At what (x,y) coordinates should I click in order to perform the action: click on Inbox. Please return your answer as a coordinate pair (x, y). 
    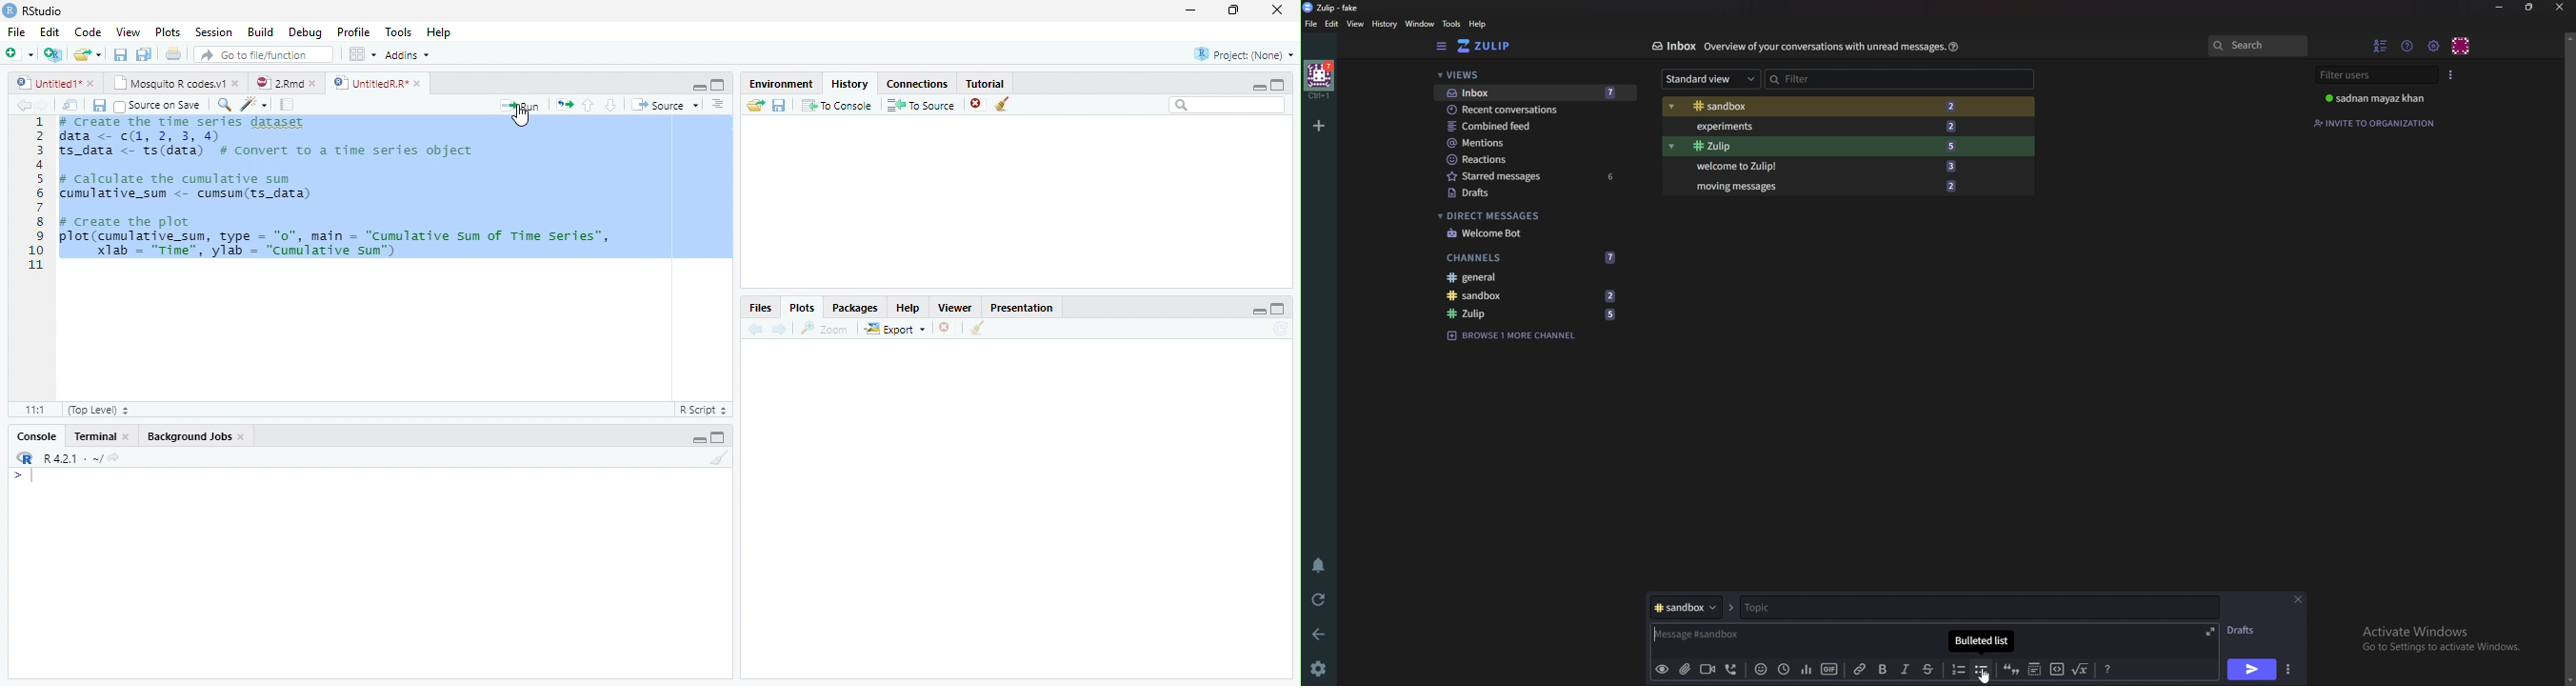
    Looking at the image, I should click on (1534, 94).